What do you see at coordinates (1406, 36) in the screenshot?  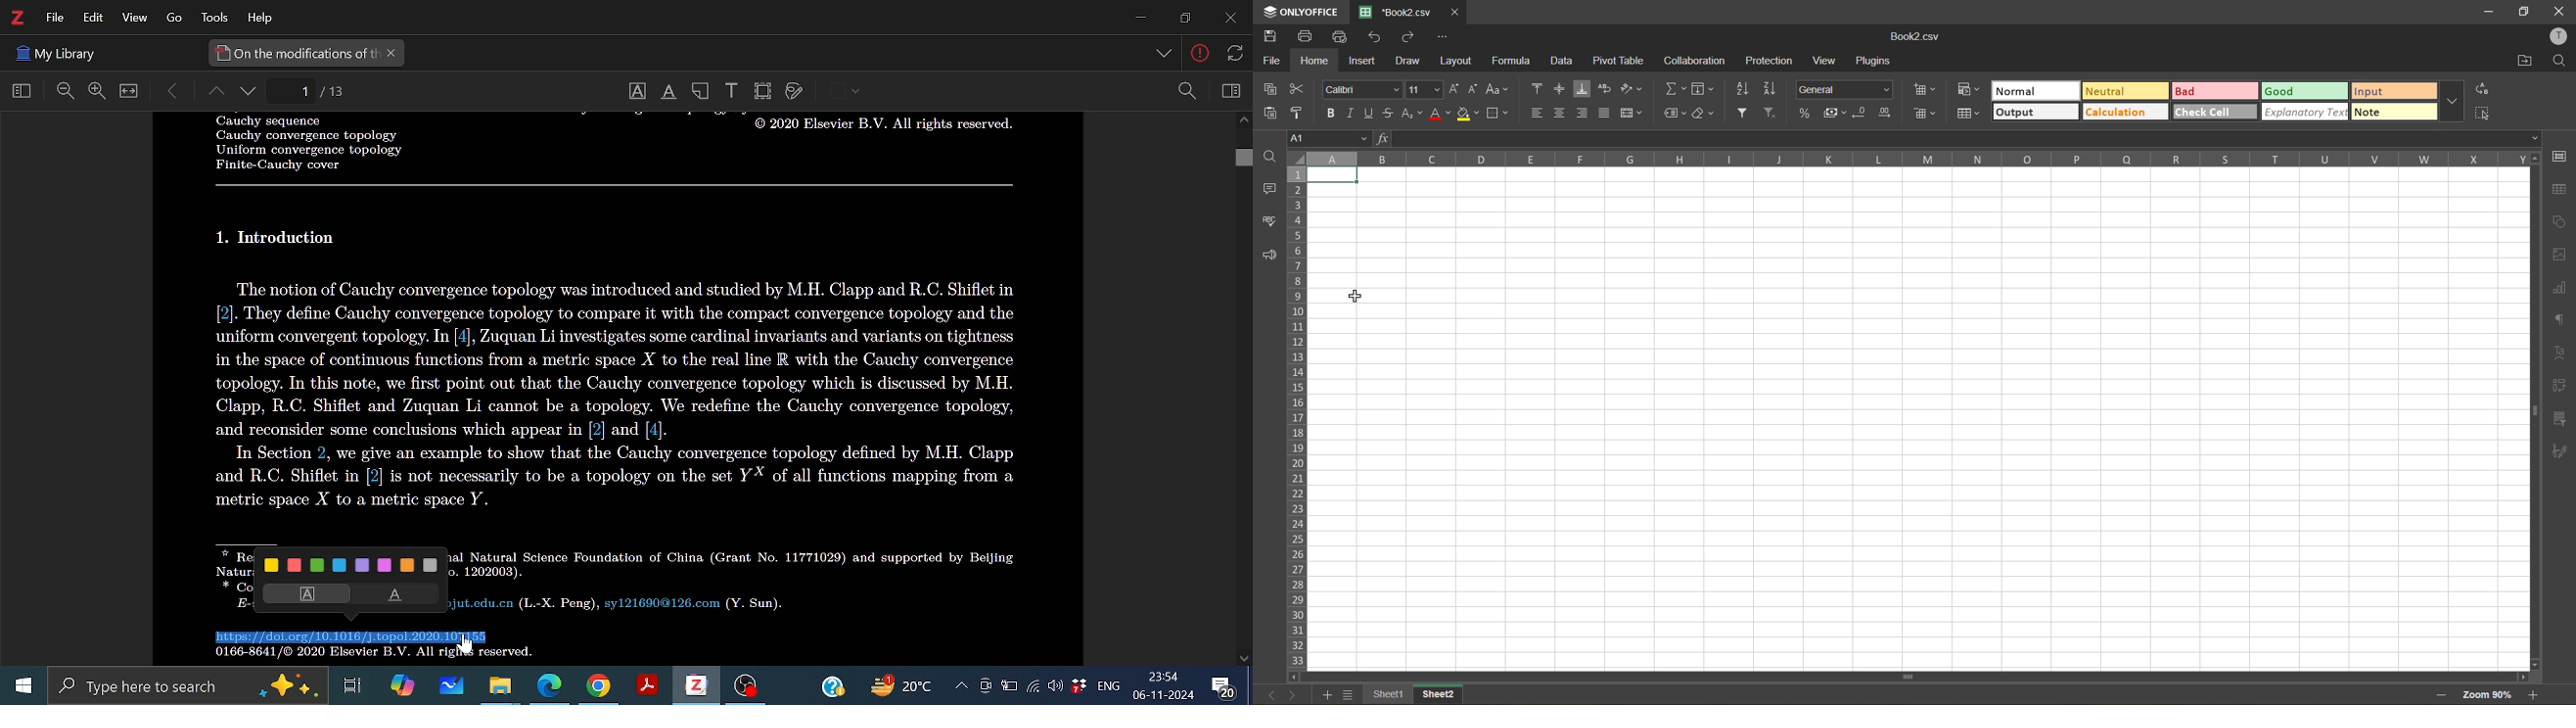 I see `redo` at bounding box center [1406, 36].